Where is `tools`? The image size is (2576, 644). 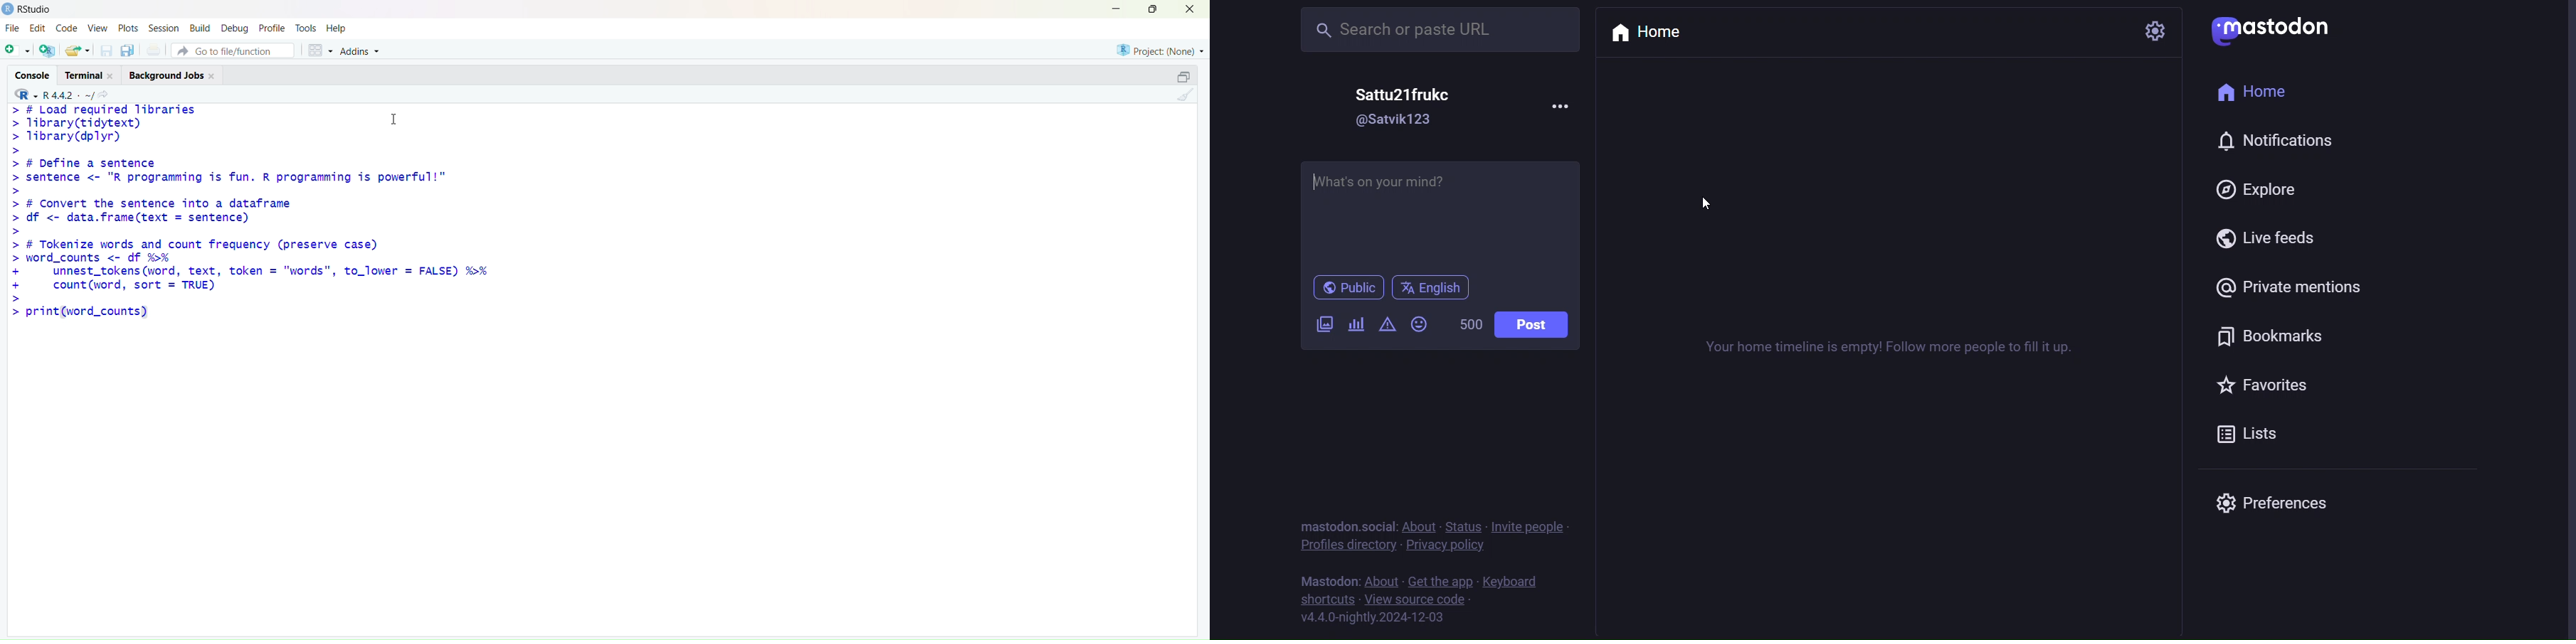 tools is located at coordinates (306, 28).